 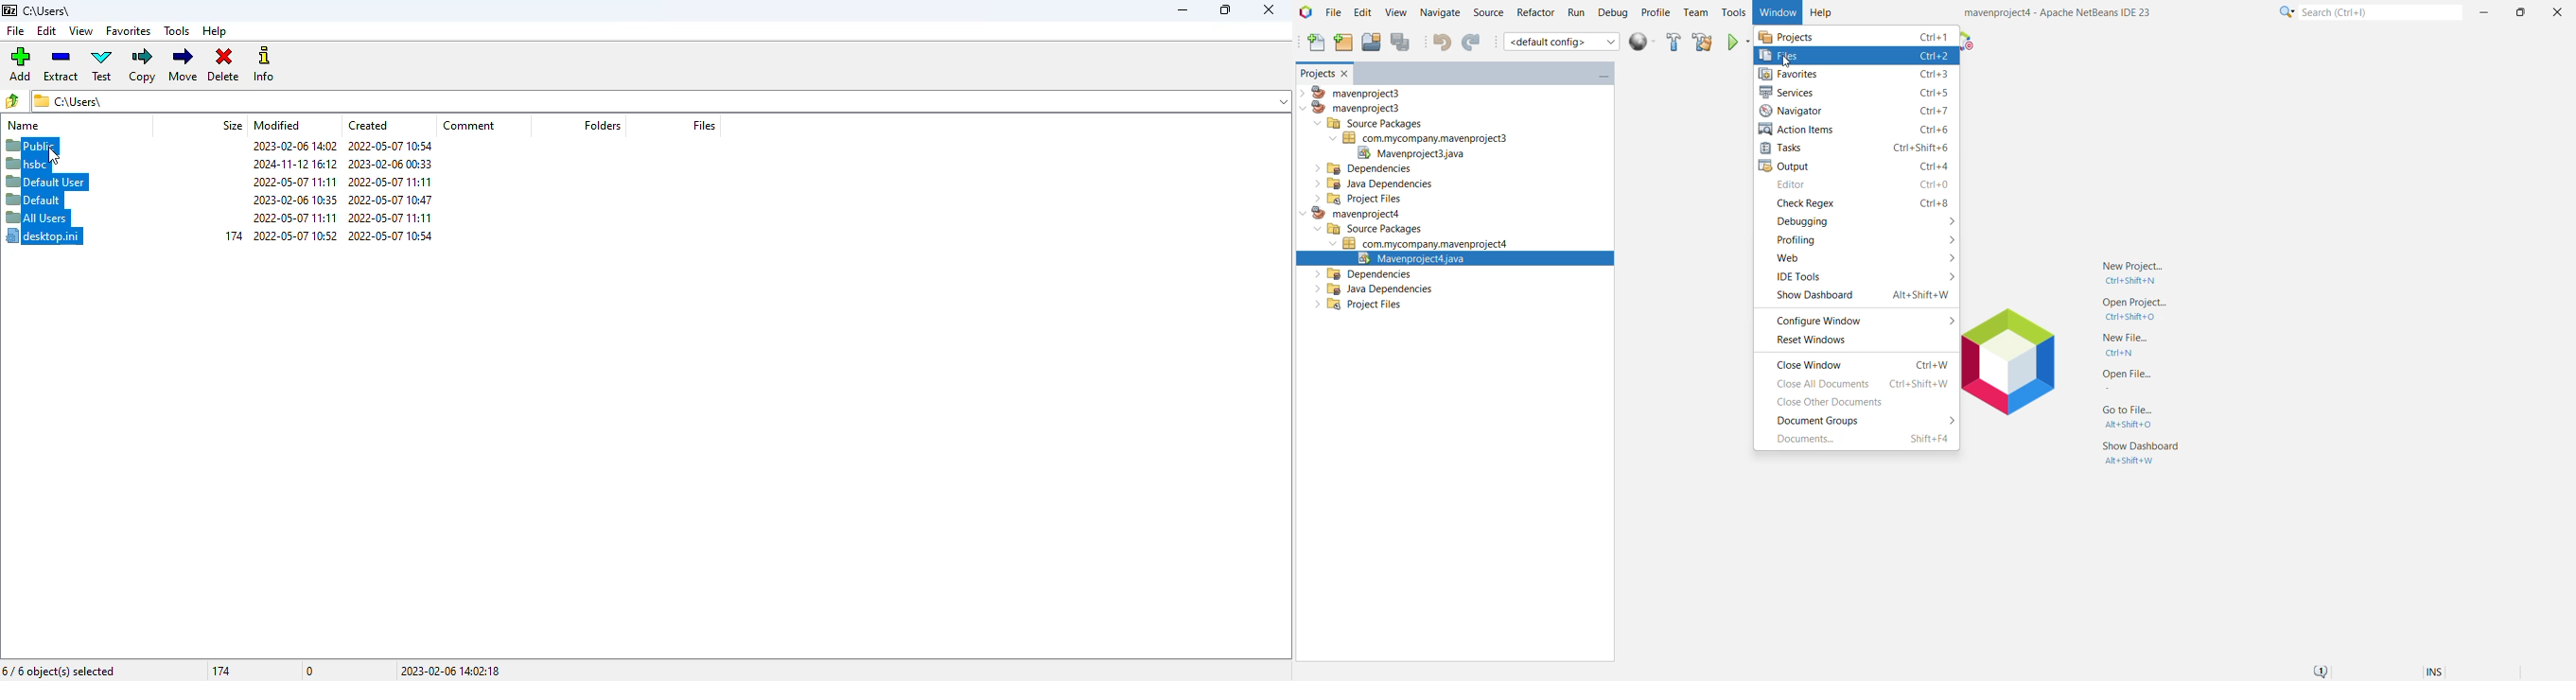 I want to click on 0, so click(x=313, y=671).